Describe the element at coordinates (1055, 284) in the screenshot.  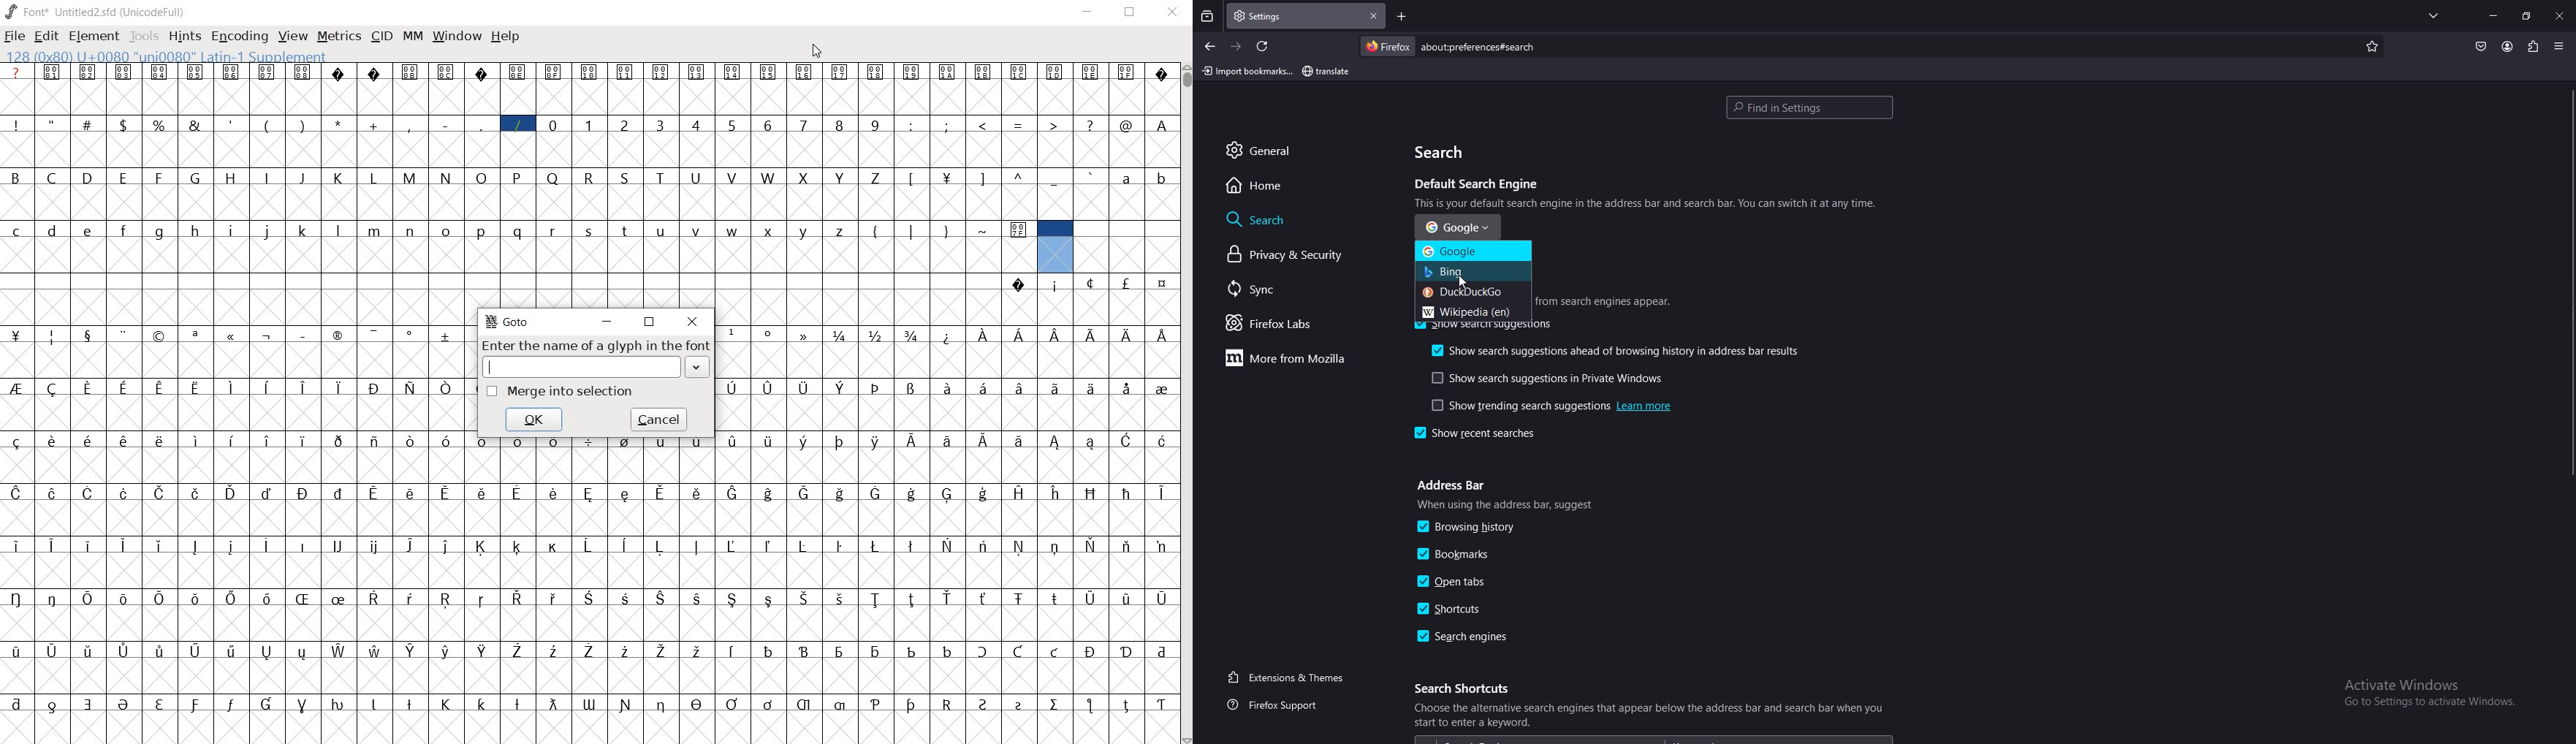
I see `Symbol` at that location.